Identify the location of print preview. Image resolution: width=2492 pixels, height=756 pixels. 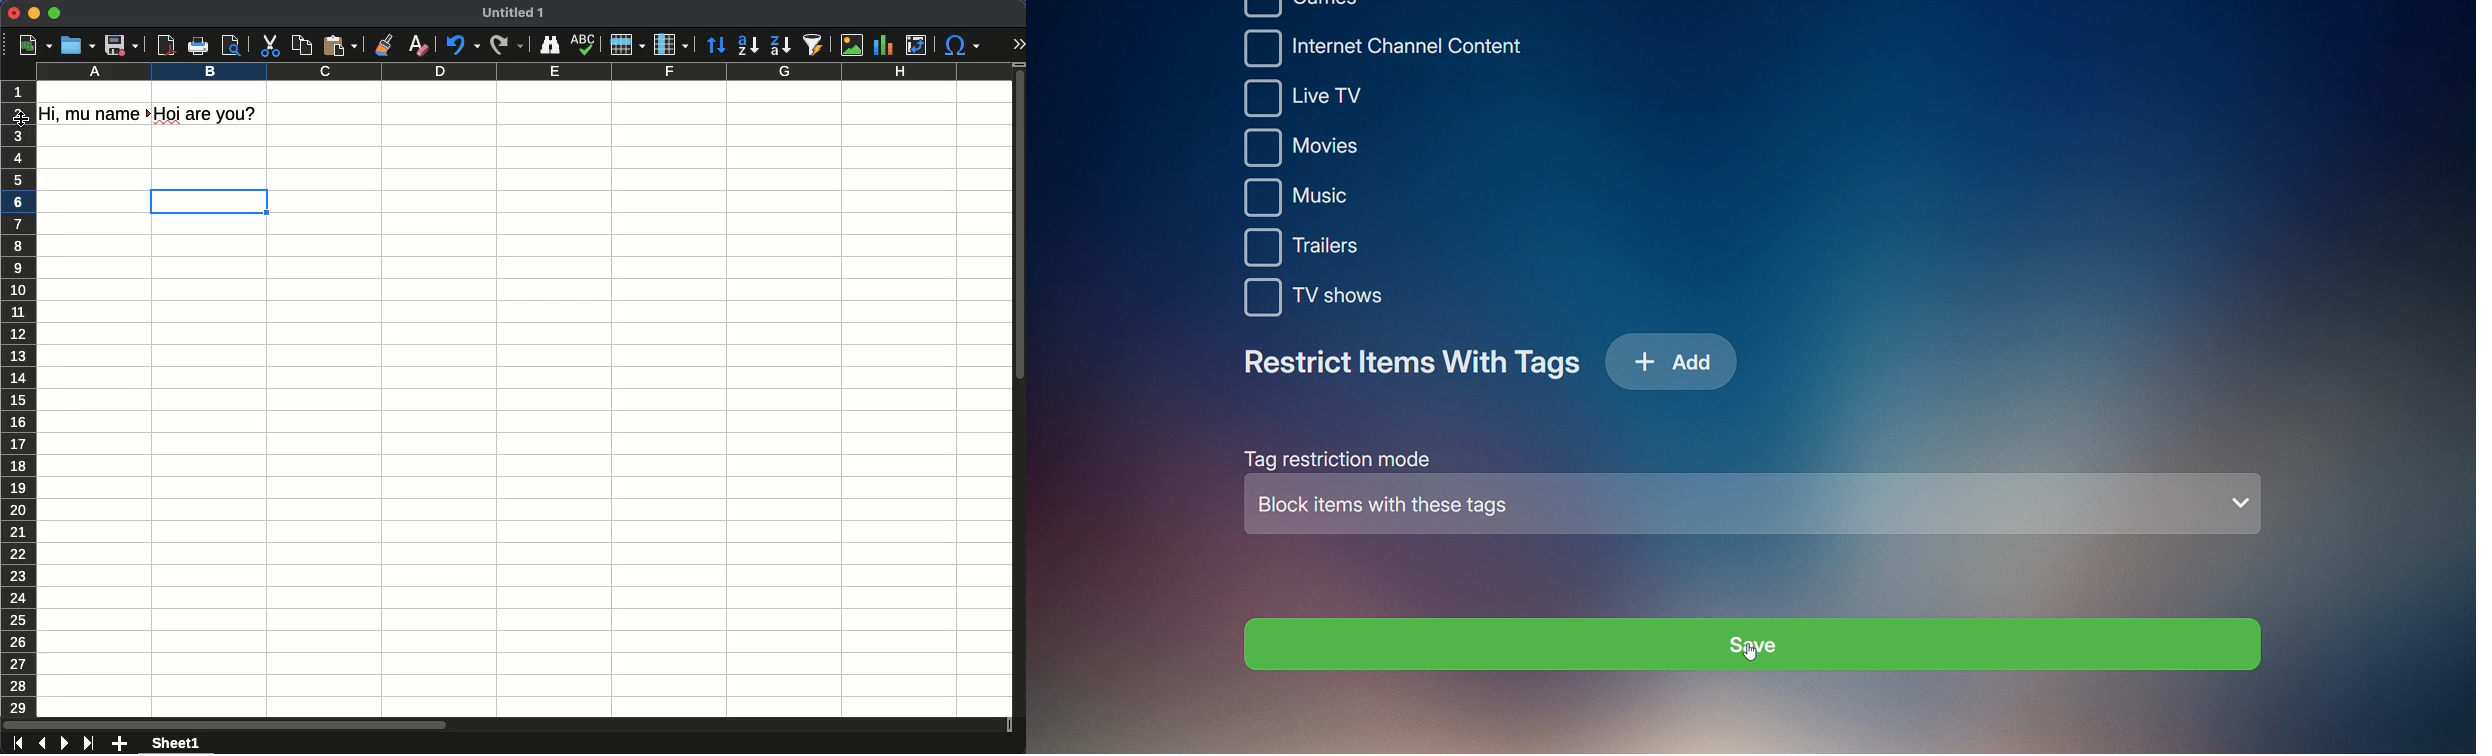
(233, 45).